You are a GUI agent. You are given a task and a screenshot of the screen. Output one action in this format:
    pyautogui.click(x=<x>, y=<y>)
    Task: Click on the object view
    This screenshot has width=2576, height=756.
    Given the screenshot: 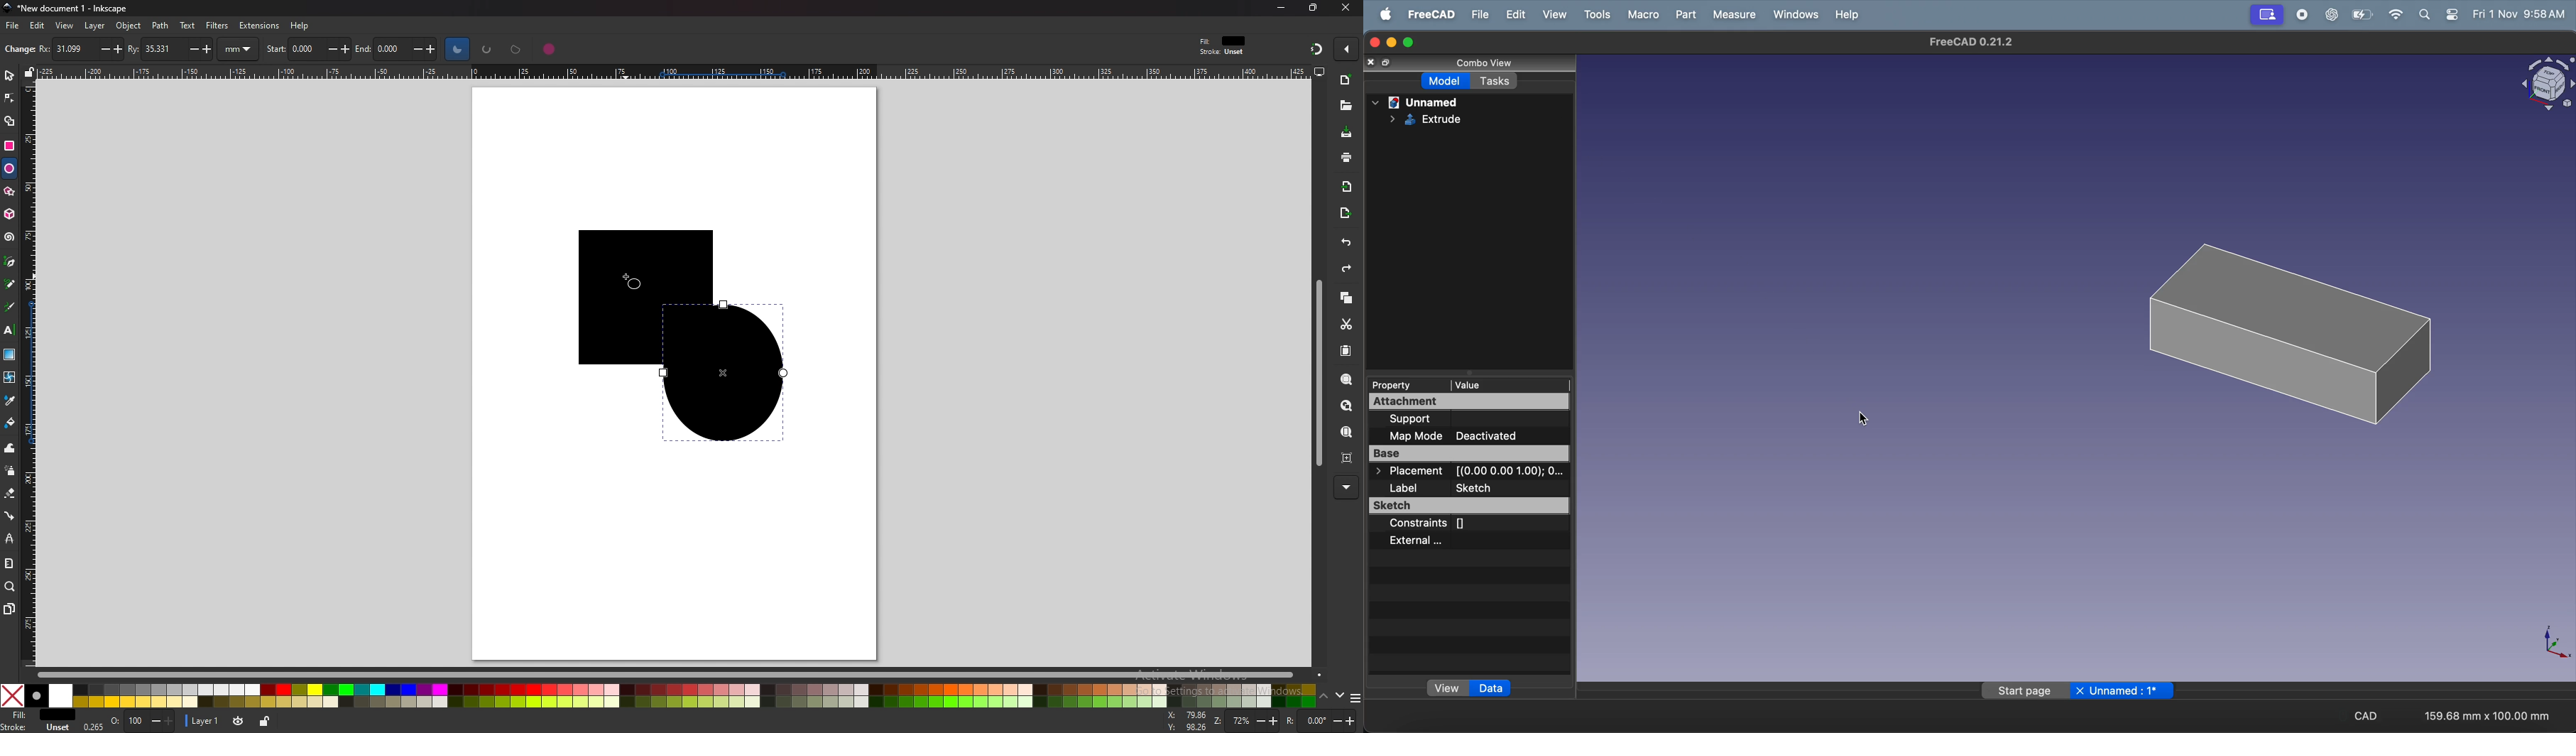 What is the action you would take?
    pyautogui.click(x=2540, y=84)
    